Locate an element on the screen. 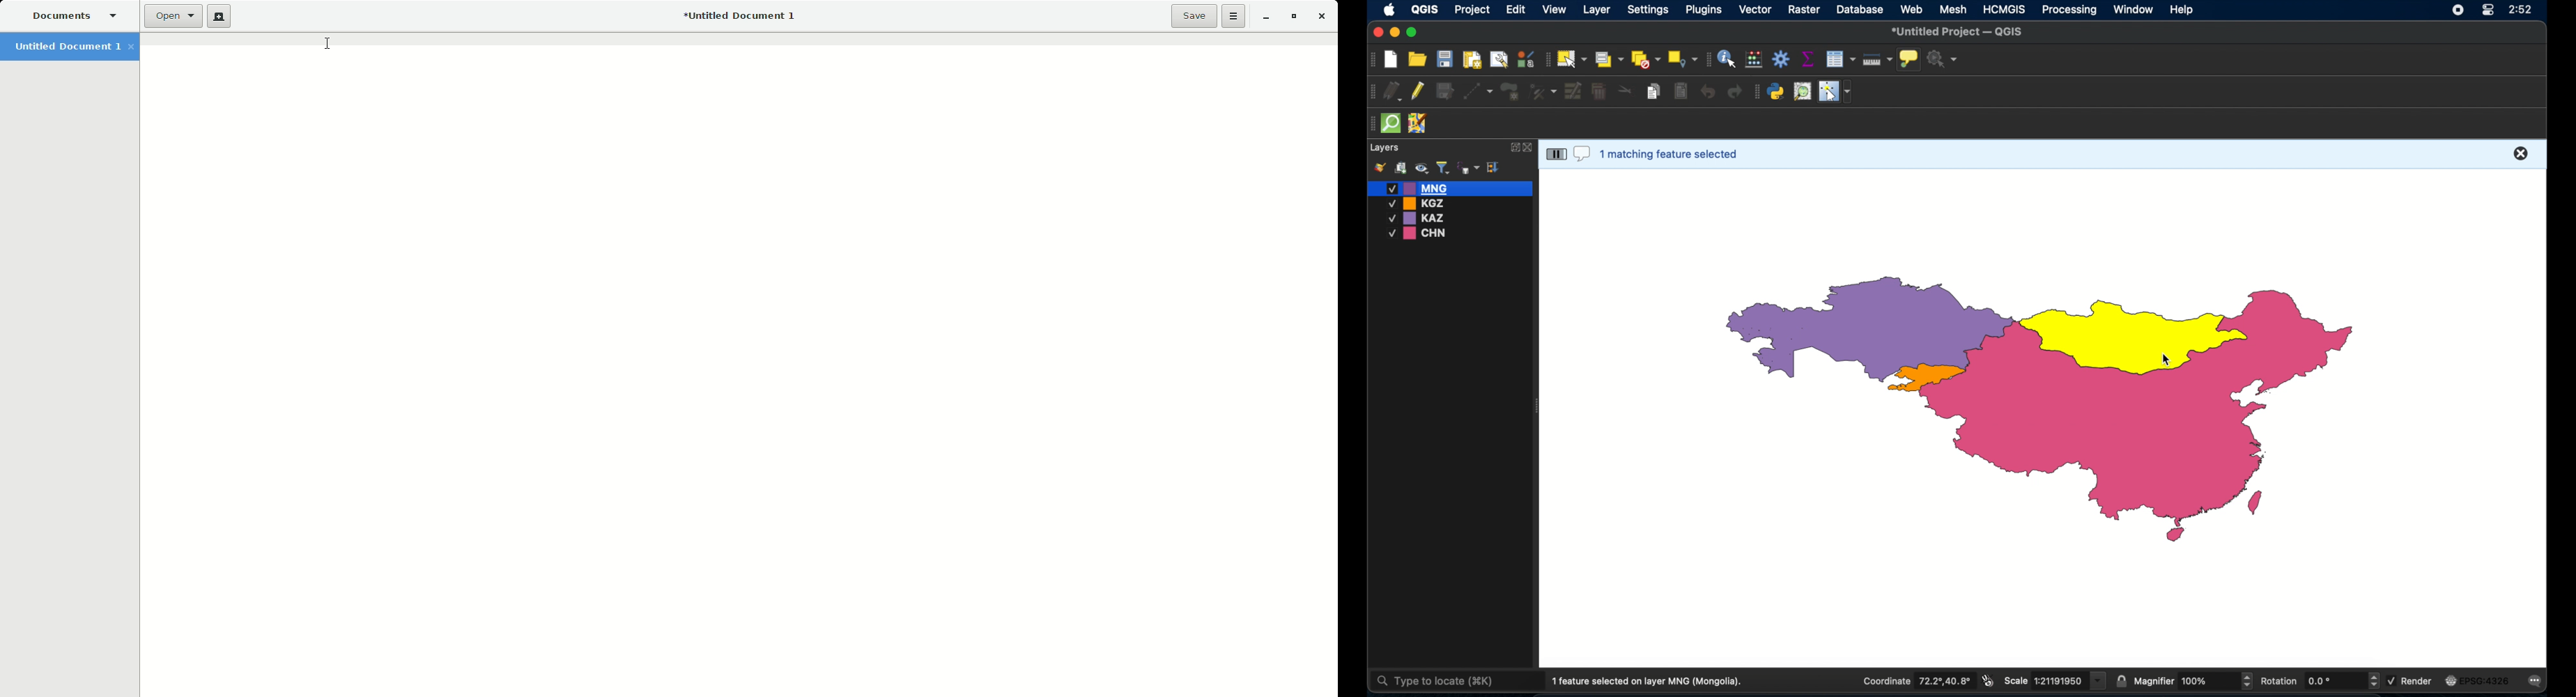 The image size is (2576, 700). drag handle is located at coordinates (1371, 90).